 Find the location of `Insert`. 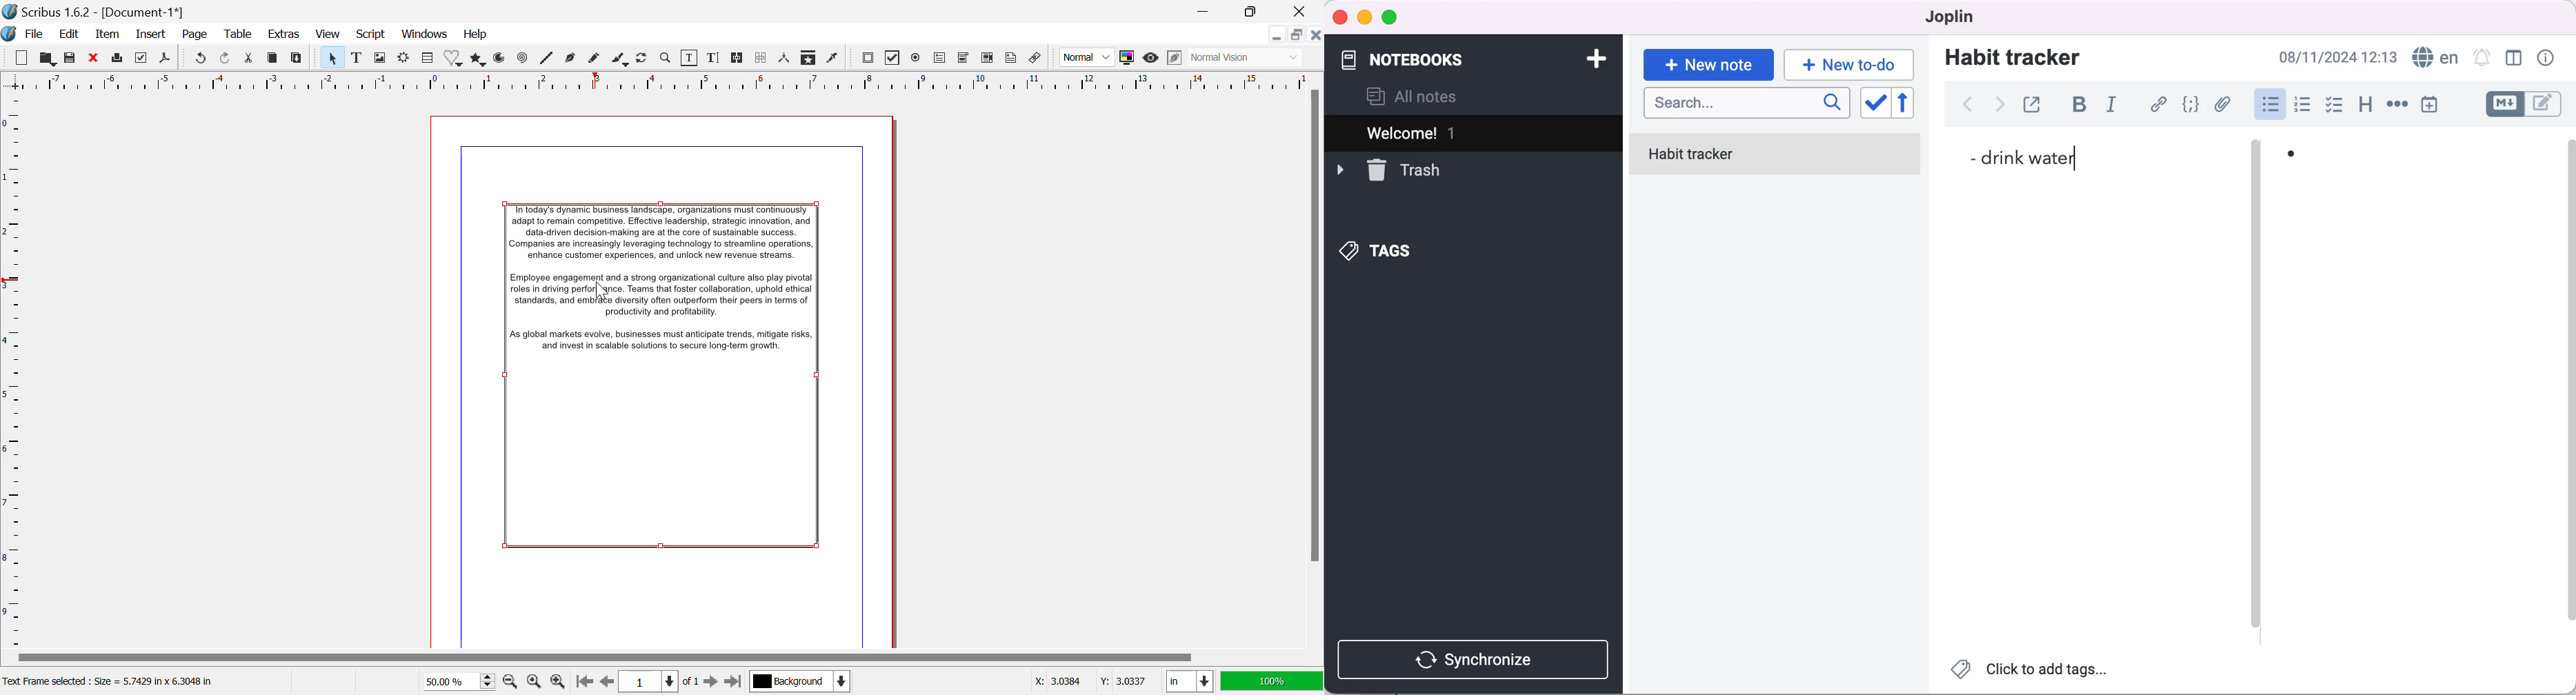

Insert is located at coordinates (152, 34).